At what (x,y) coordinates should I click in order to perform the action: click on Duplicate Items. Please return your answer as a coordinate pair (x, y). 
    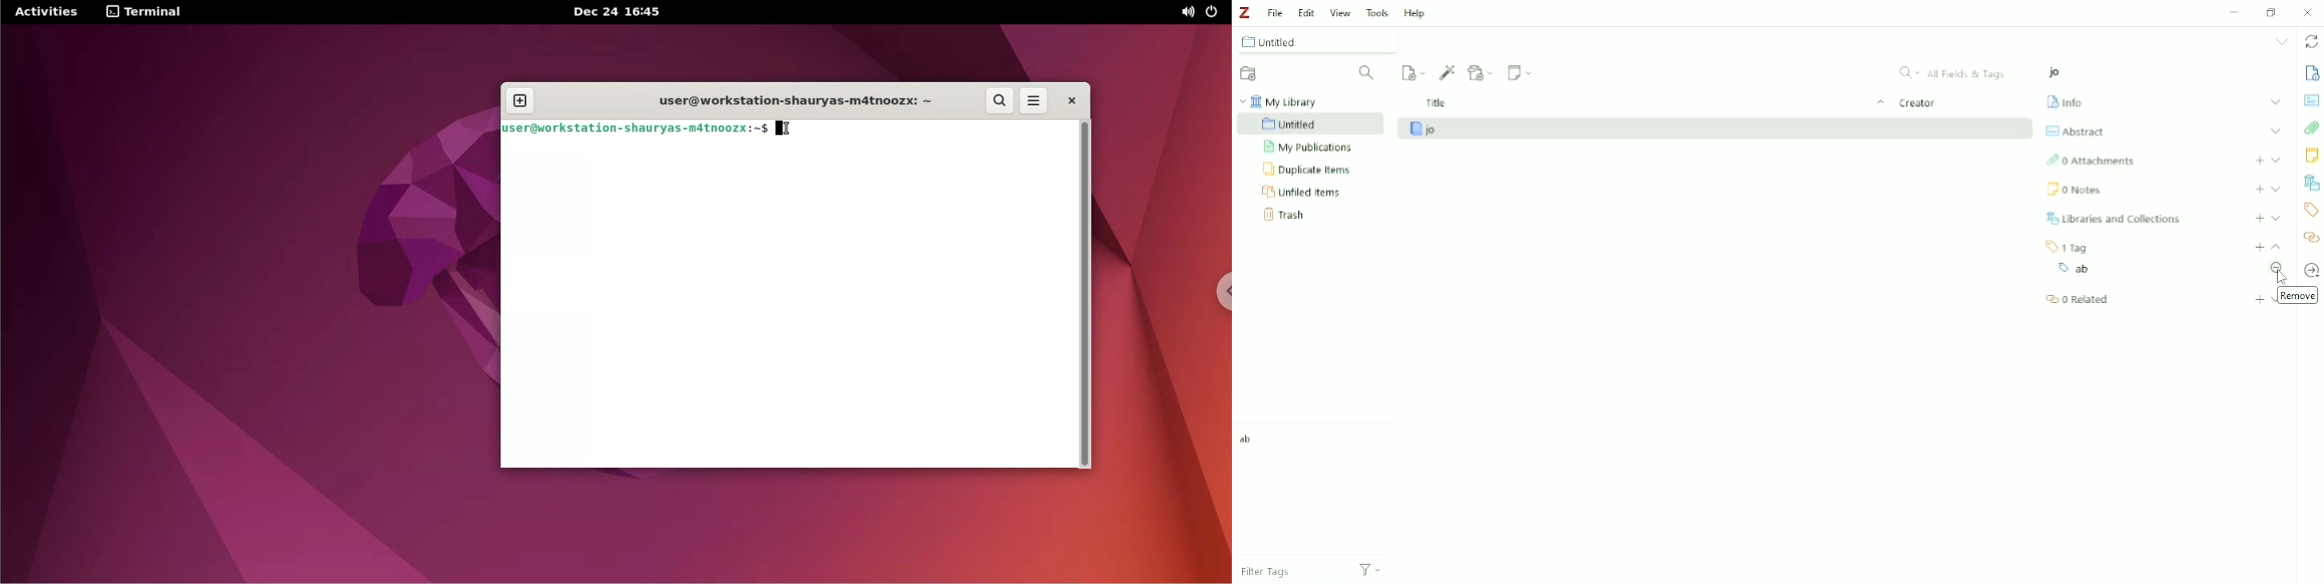
    Looking at the image, I should click on (1309, 170).